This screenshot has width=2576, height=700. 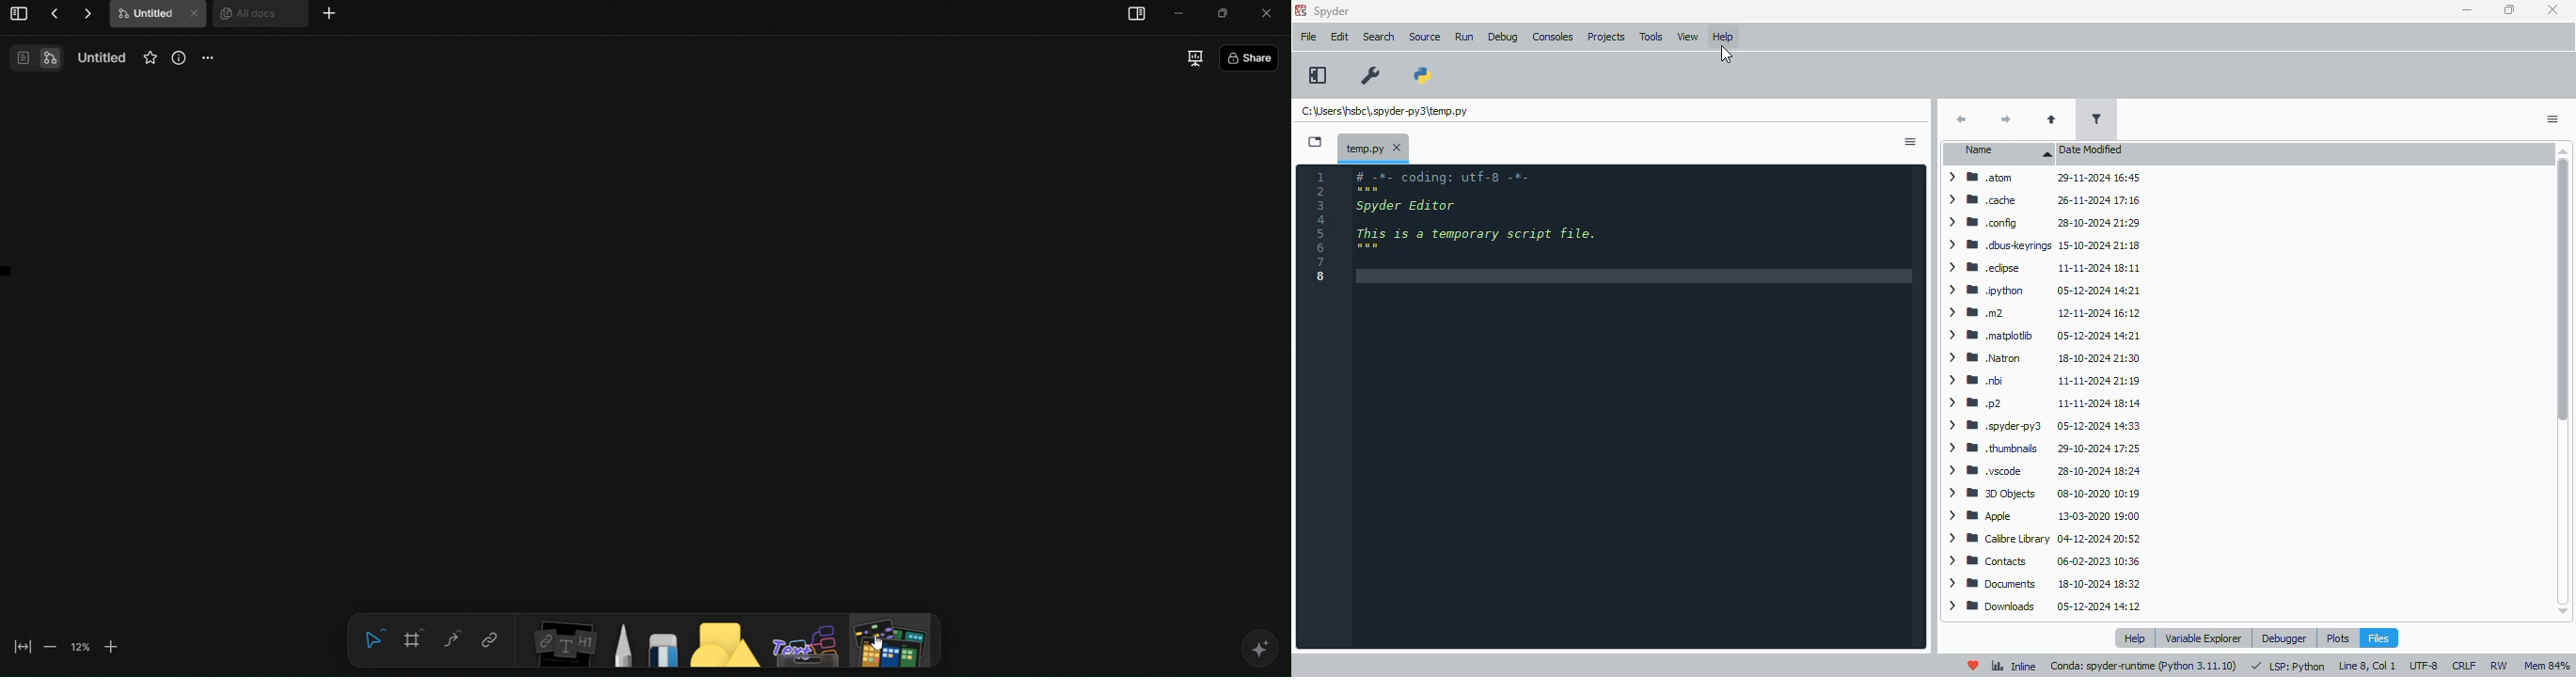 I want to click on > WB Downloads 05-12-2024 14:12., so click(x=2045, y=607).